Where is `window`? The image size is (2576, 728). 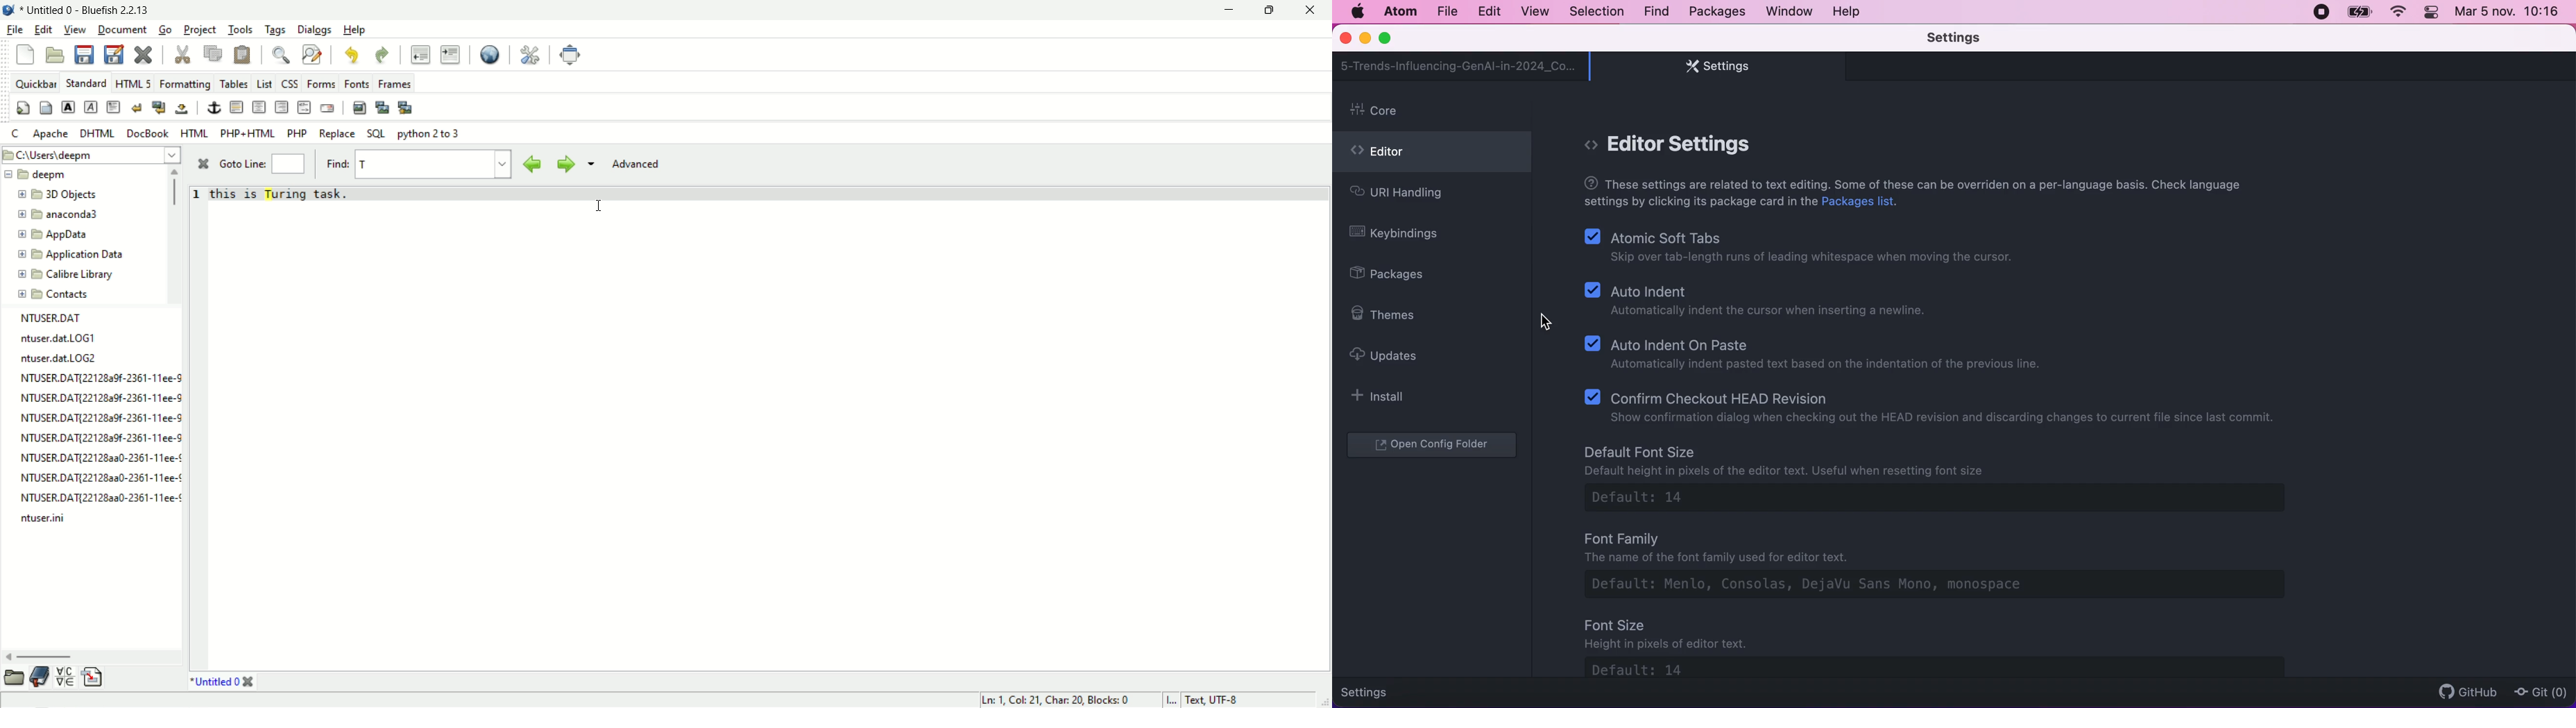
window is located at coordinates (1790, 11).